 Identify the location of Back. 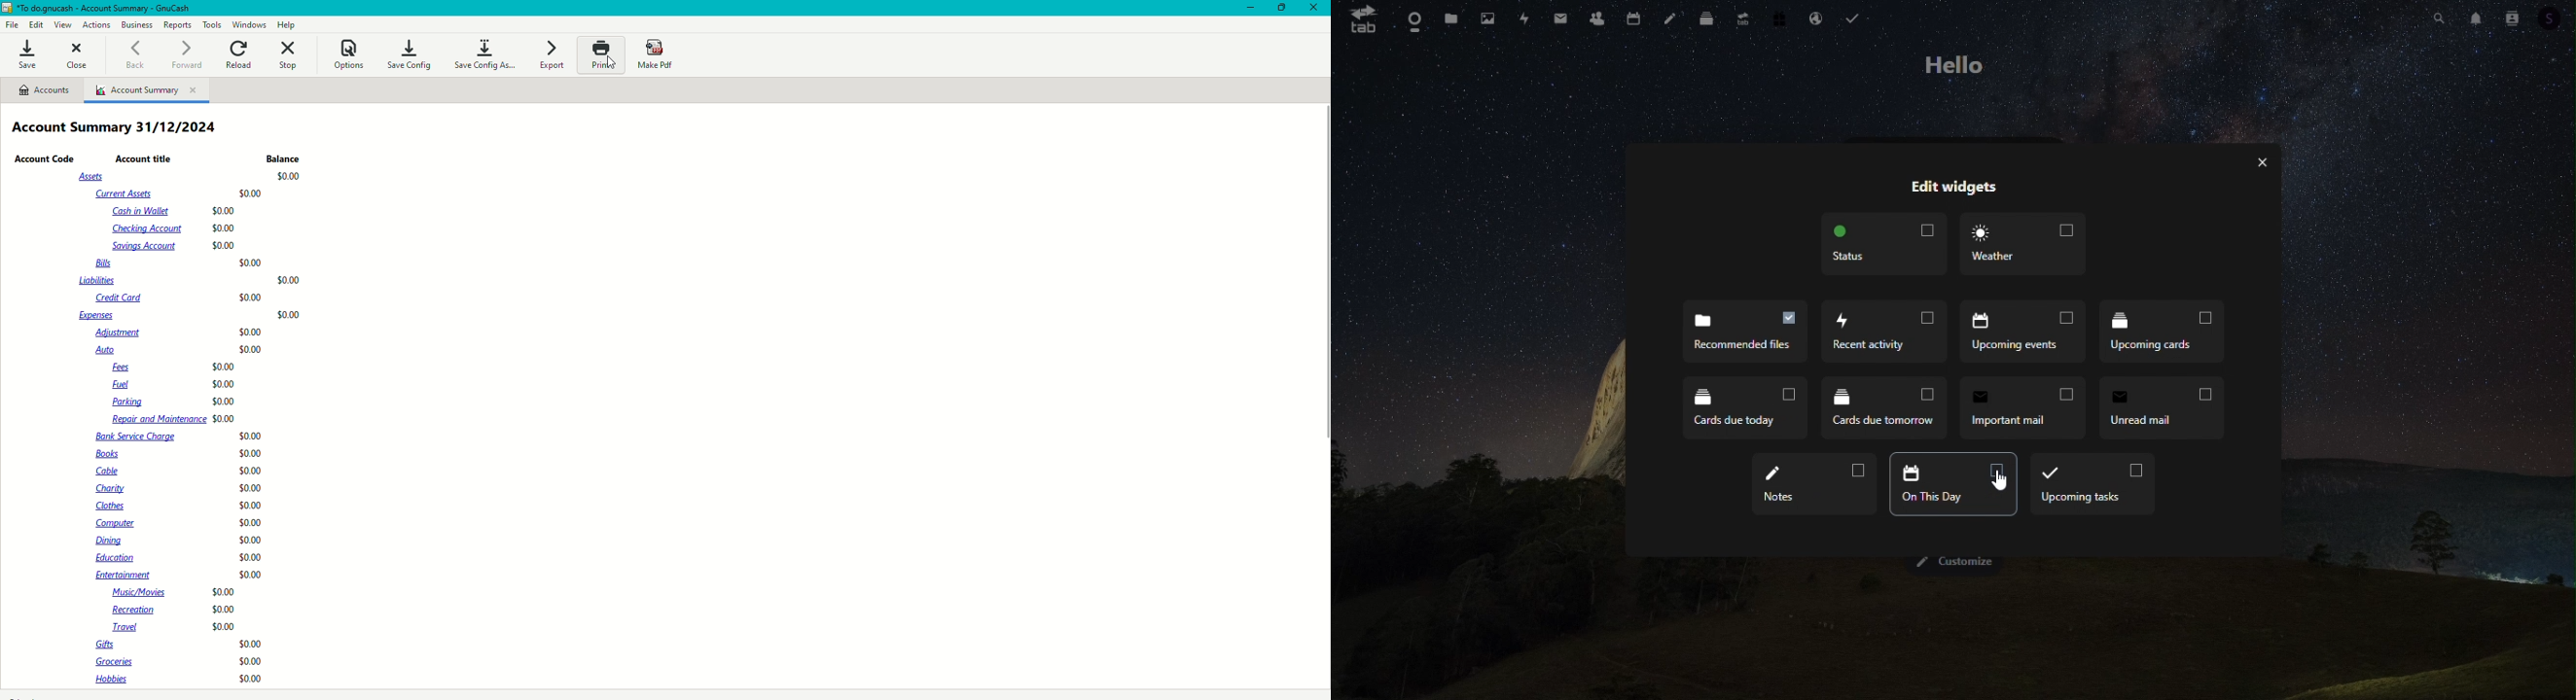
(132, 54).